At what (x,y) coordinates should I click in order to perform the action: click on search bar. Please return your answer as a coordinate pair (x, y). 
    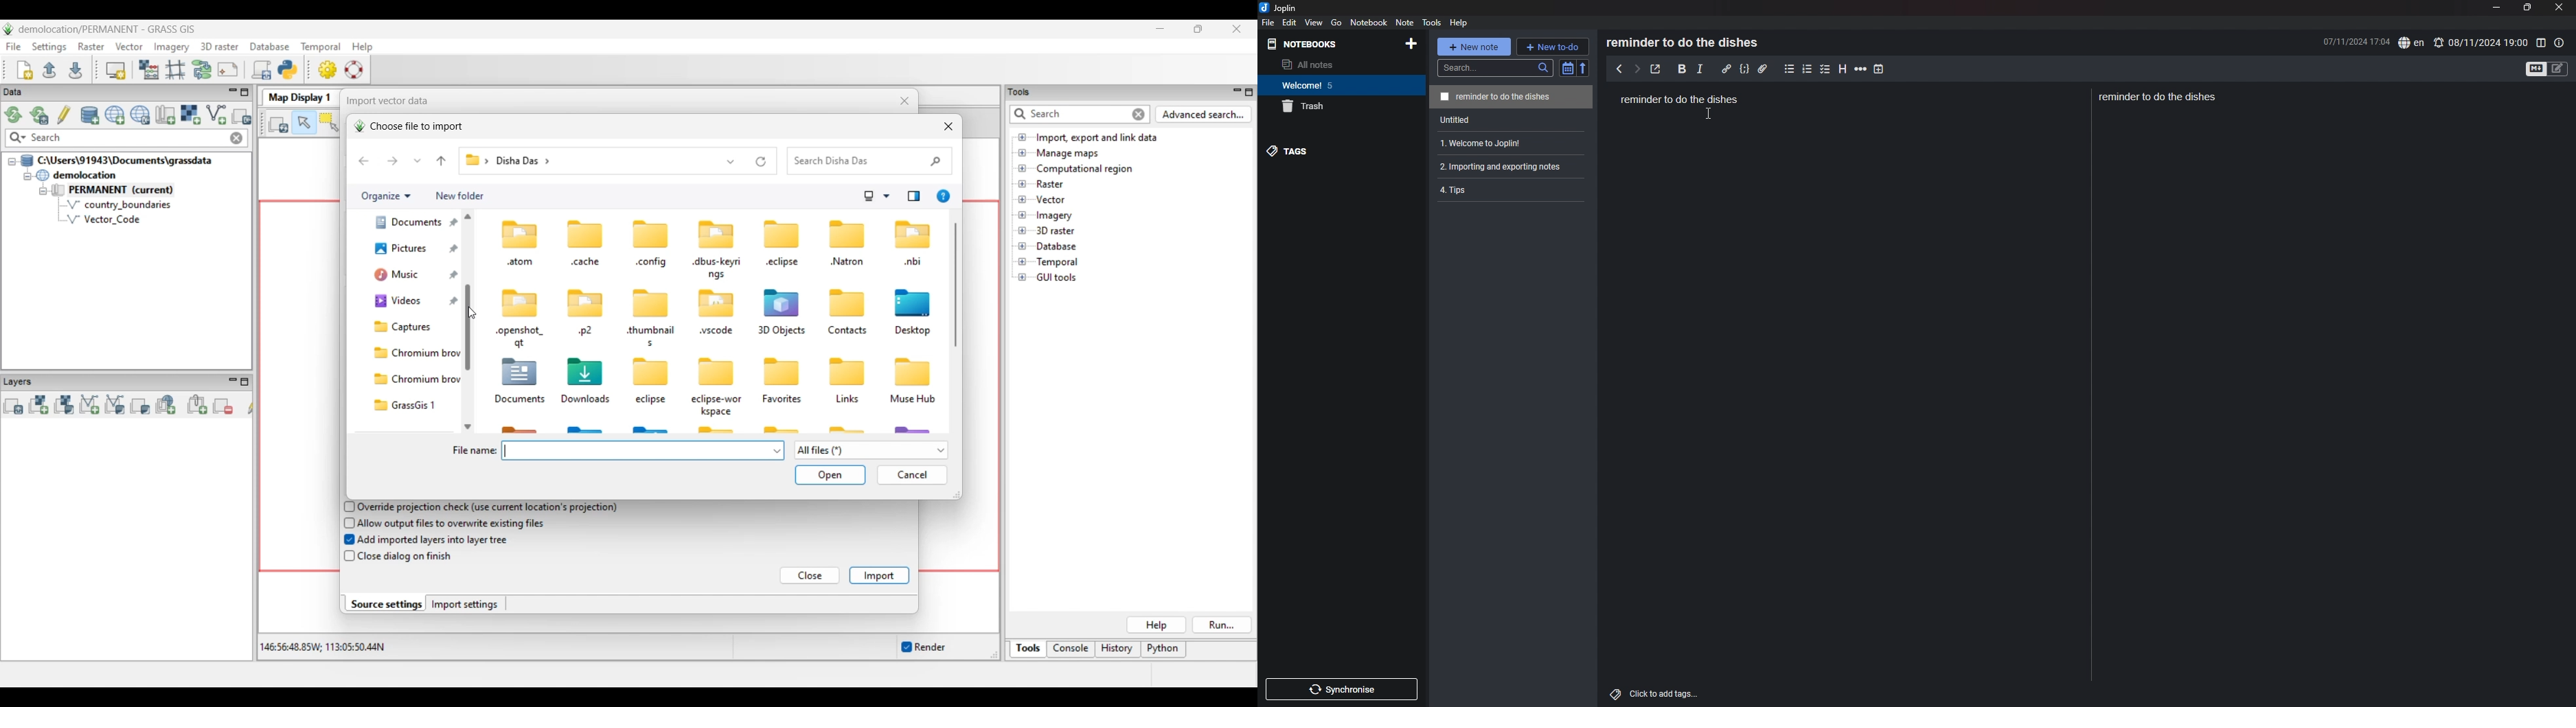
    Looking at the image, I should click on (1494, 68).